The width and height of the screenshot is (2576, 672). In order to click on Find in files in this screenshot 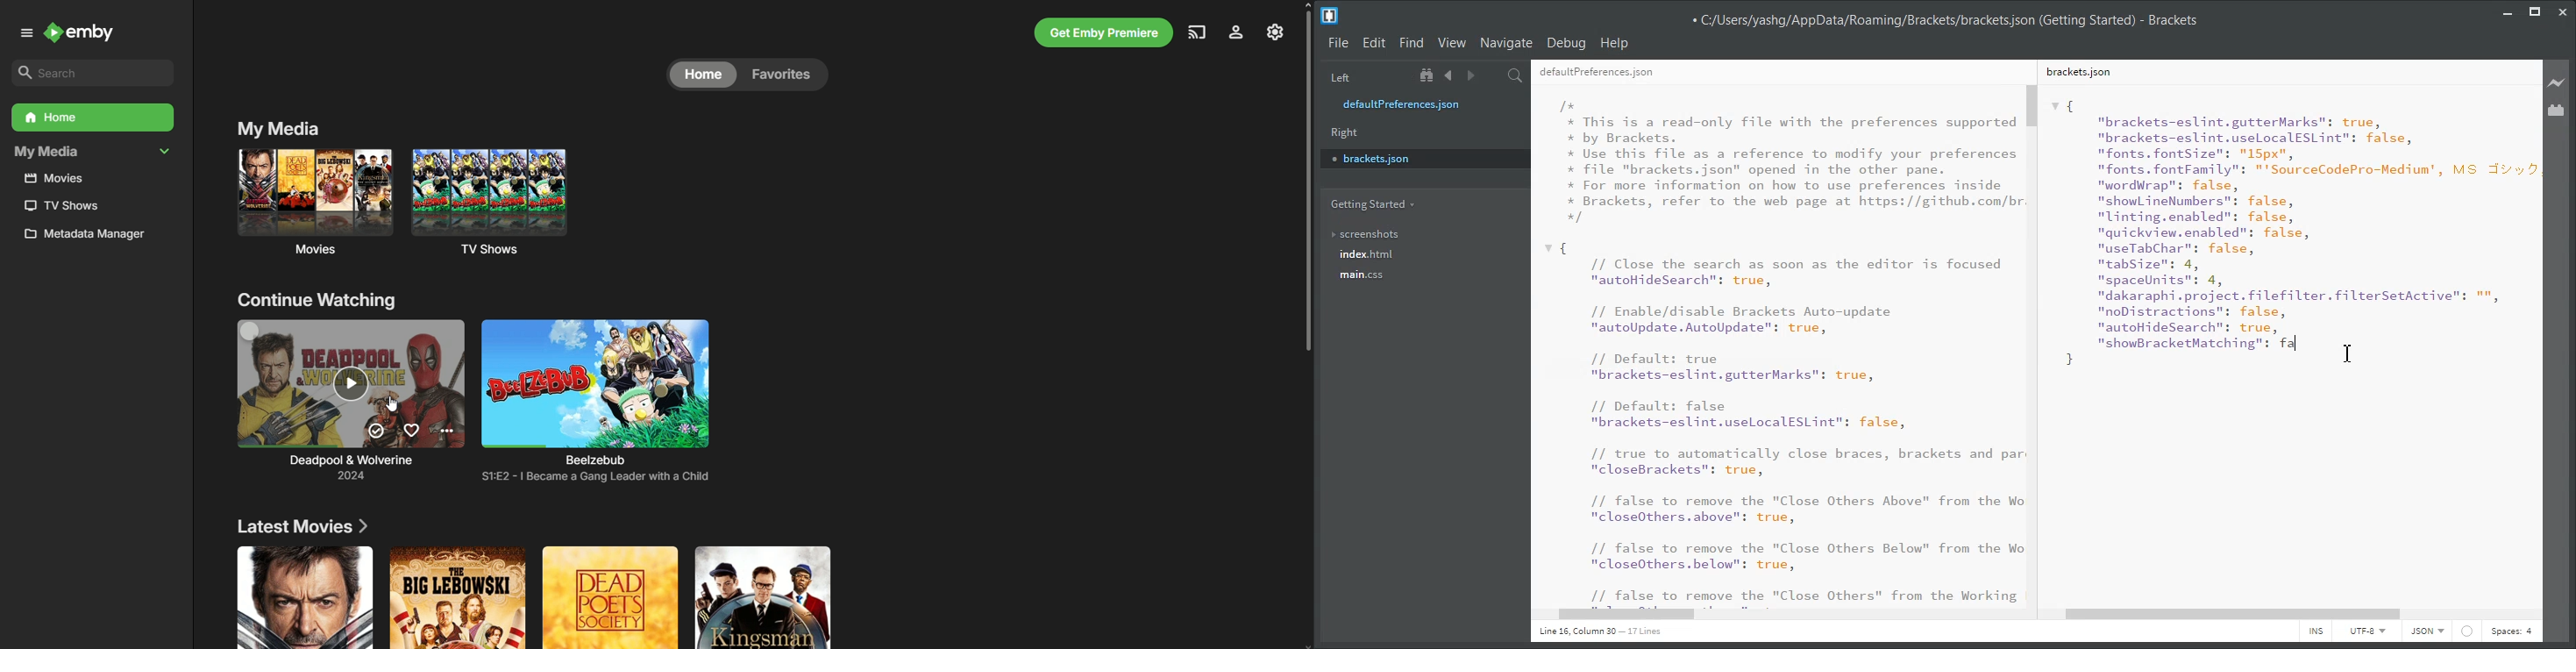, I will do `click(1516, 75)`.